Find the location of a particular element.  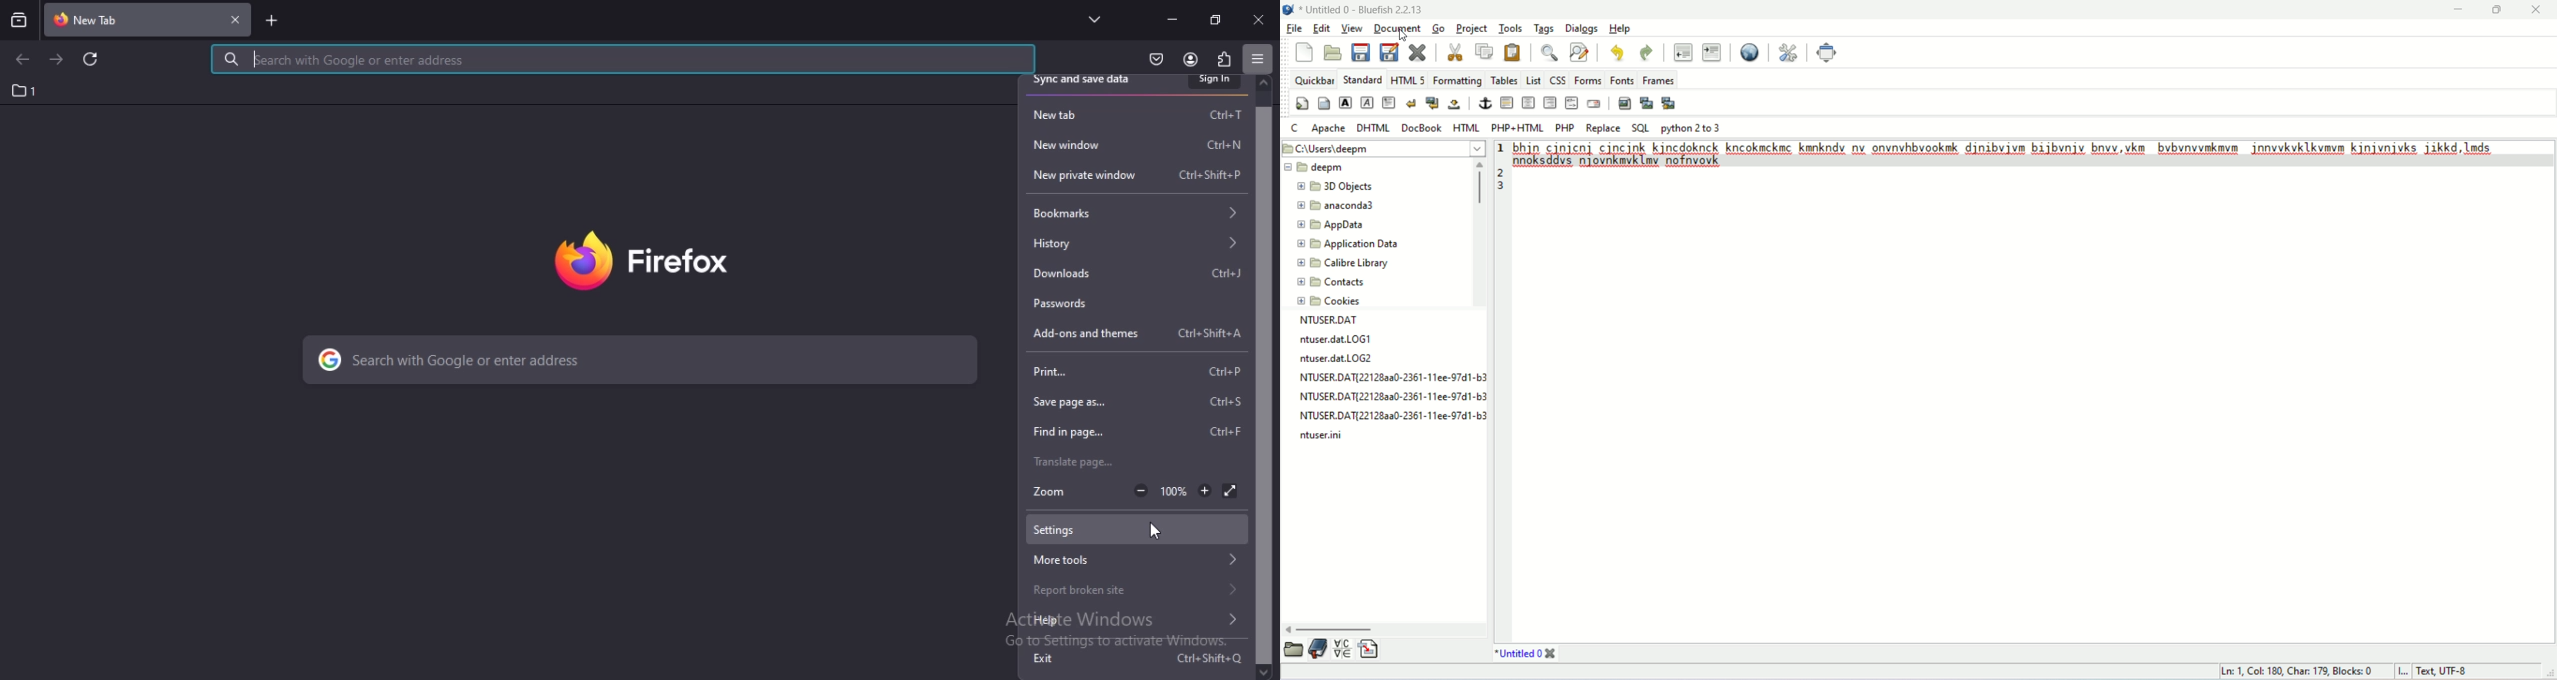

project is located at coordinates (1473, 28).